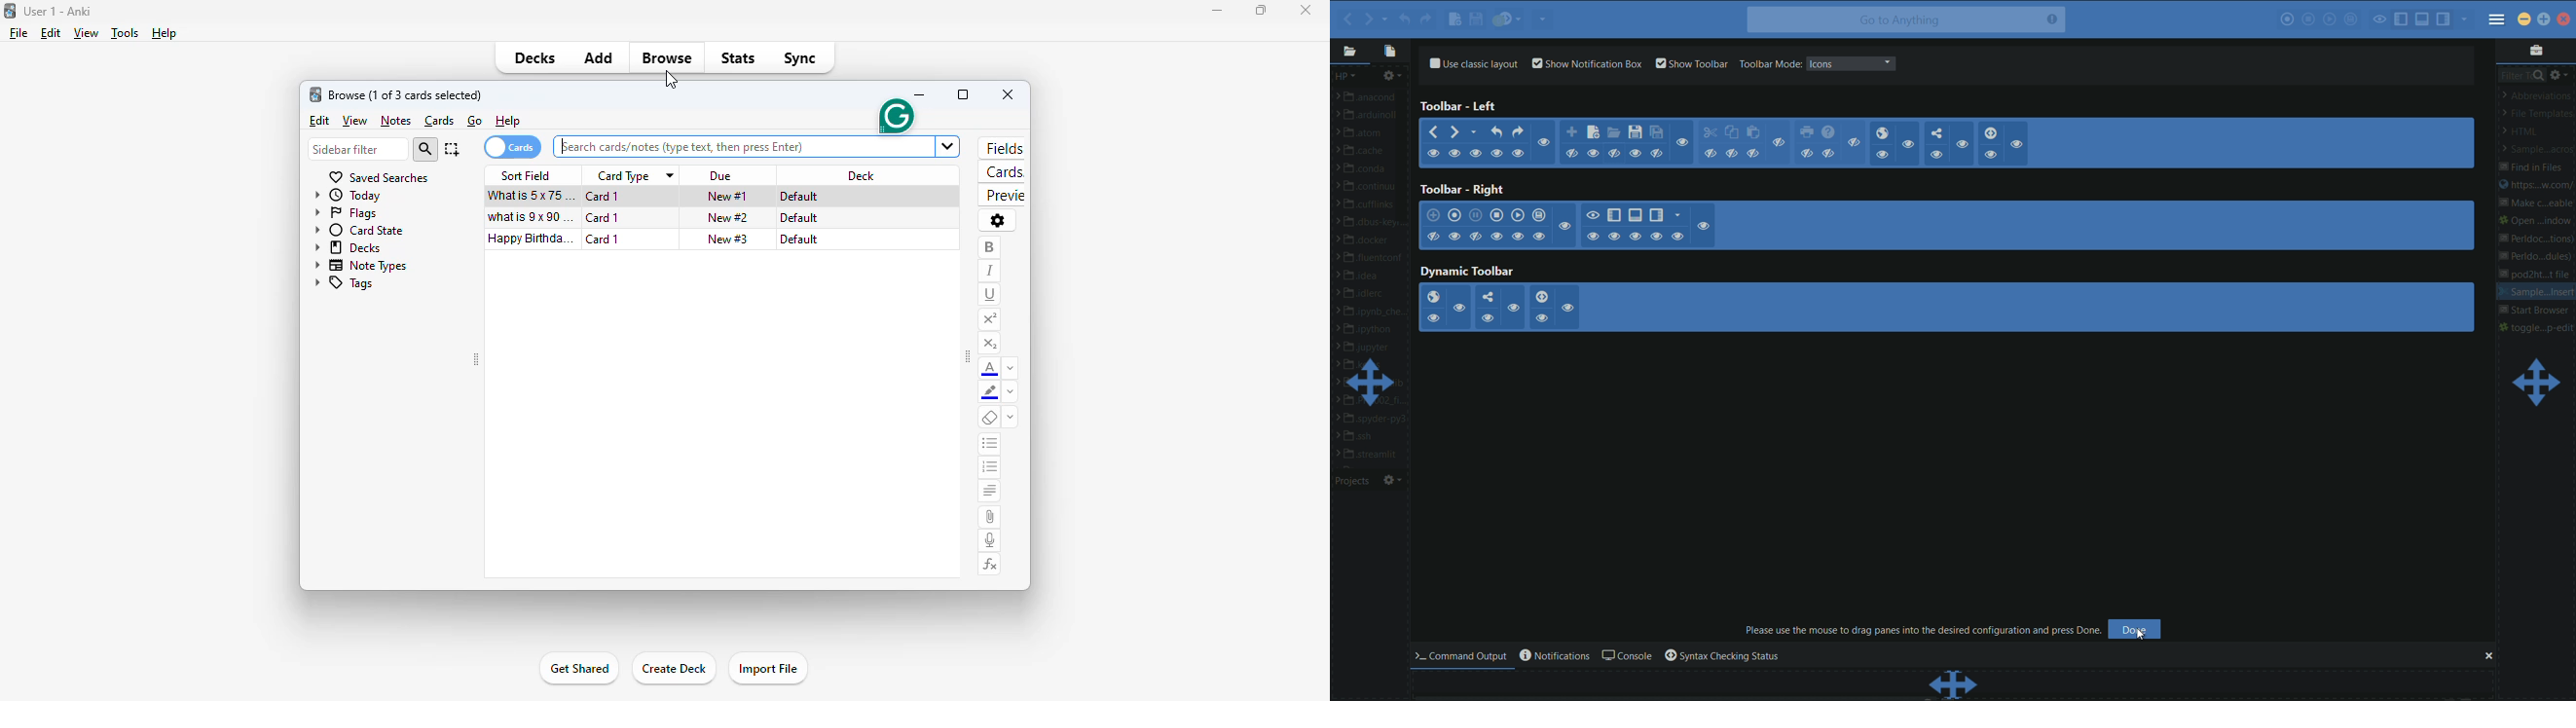 The height and width of the screenshot is (728, 2576). Describe the element at coordinates (990, 392) in the screenshot. I see `text highlight color` at that location.